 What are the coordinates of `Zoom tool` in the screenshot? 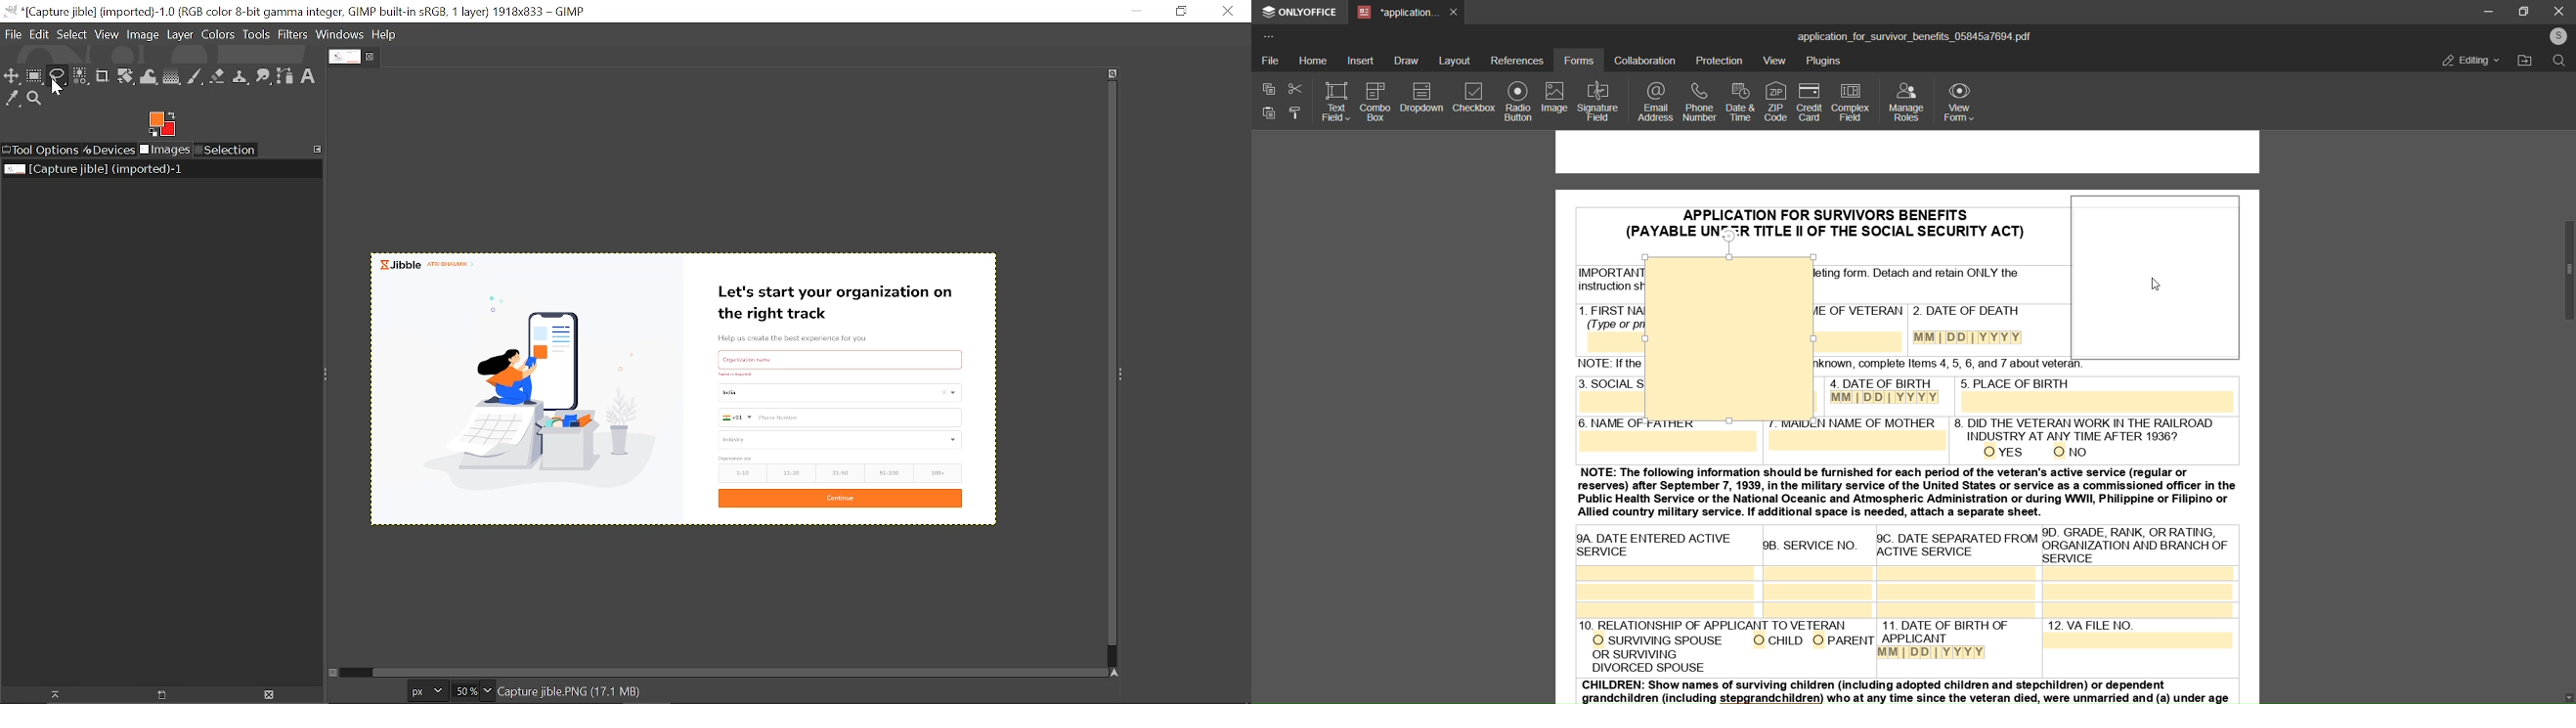 It's located at (37, 101).